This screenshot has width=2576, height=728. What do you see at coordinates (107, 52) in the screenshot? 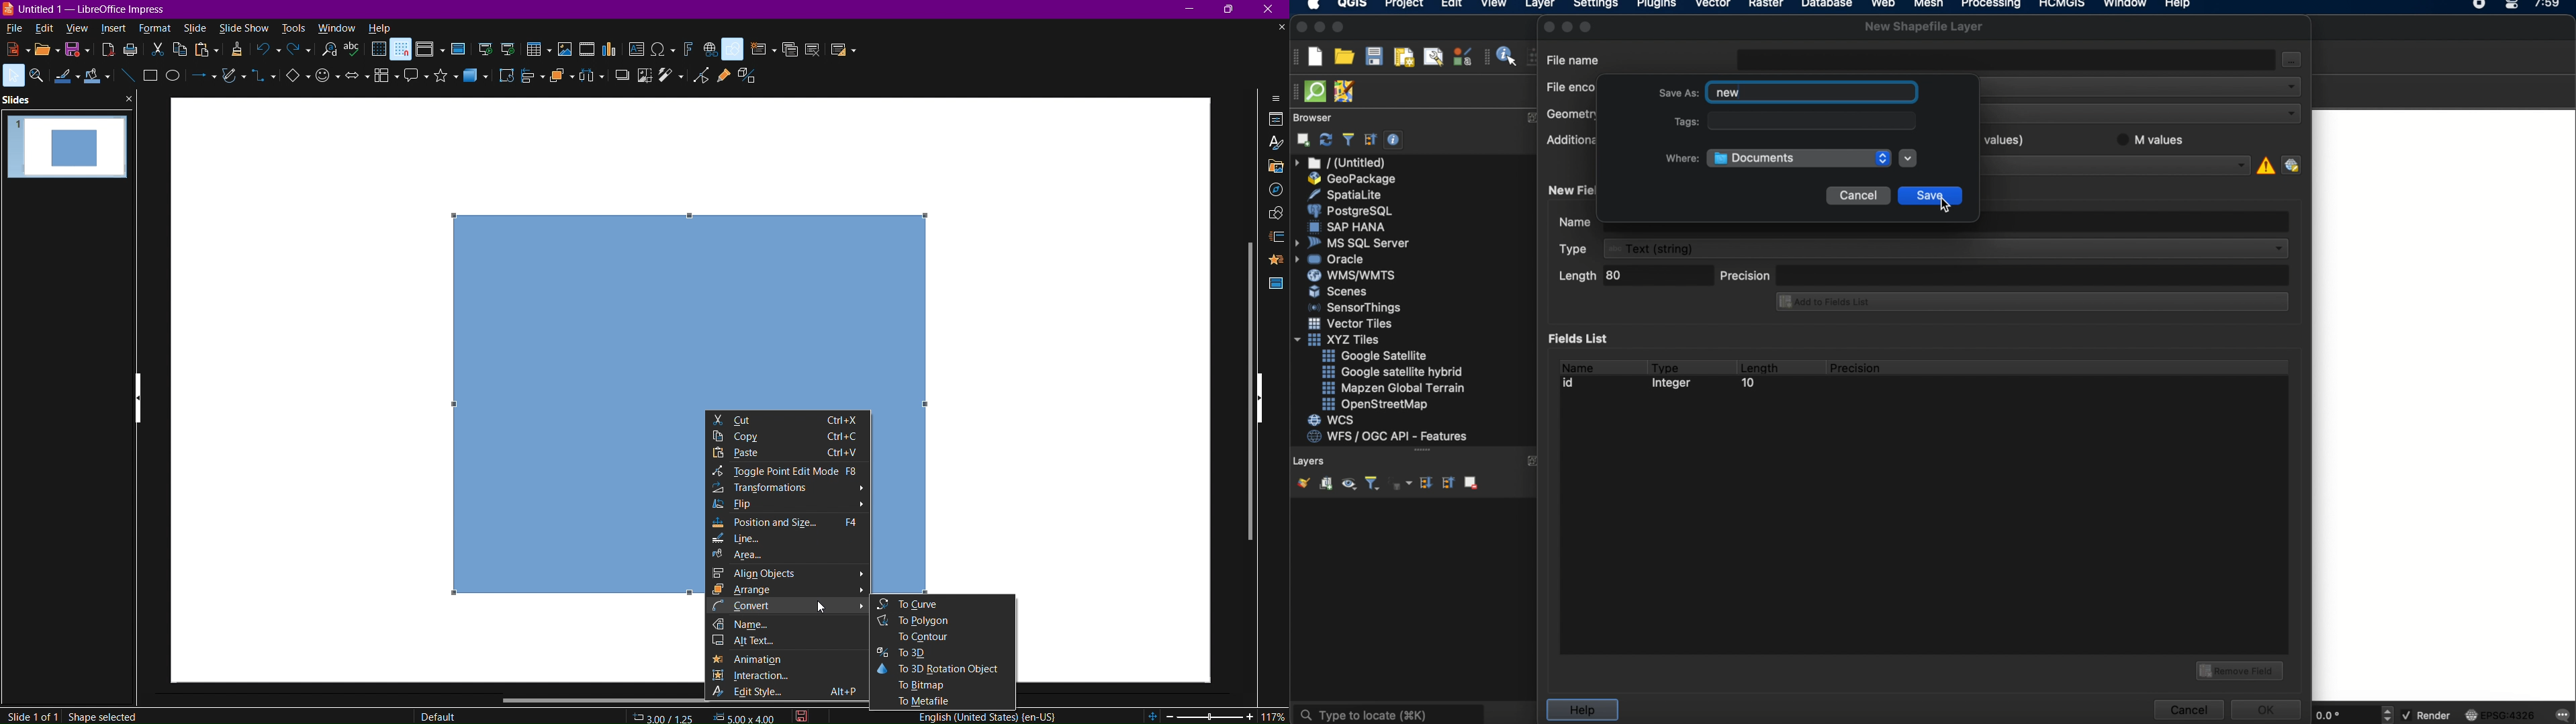
I see `export as pdf` at bounding box center [107, 52].